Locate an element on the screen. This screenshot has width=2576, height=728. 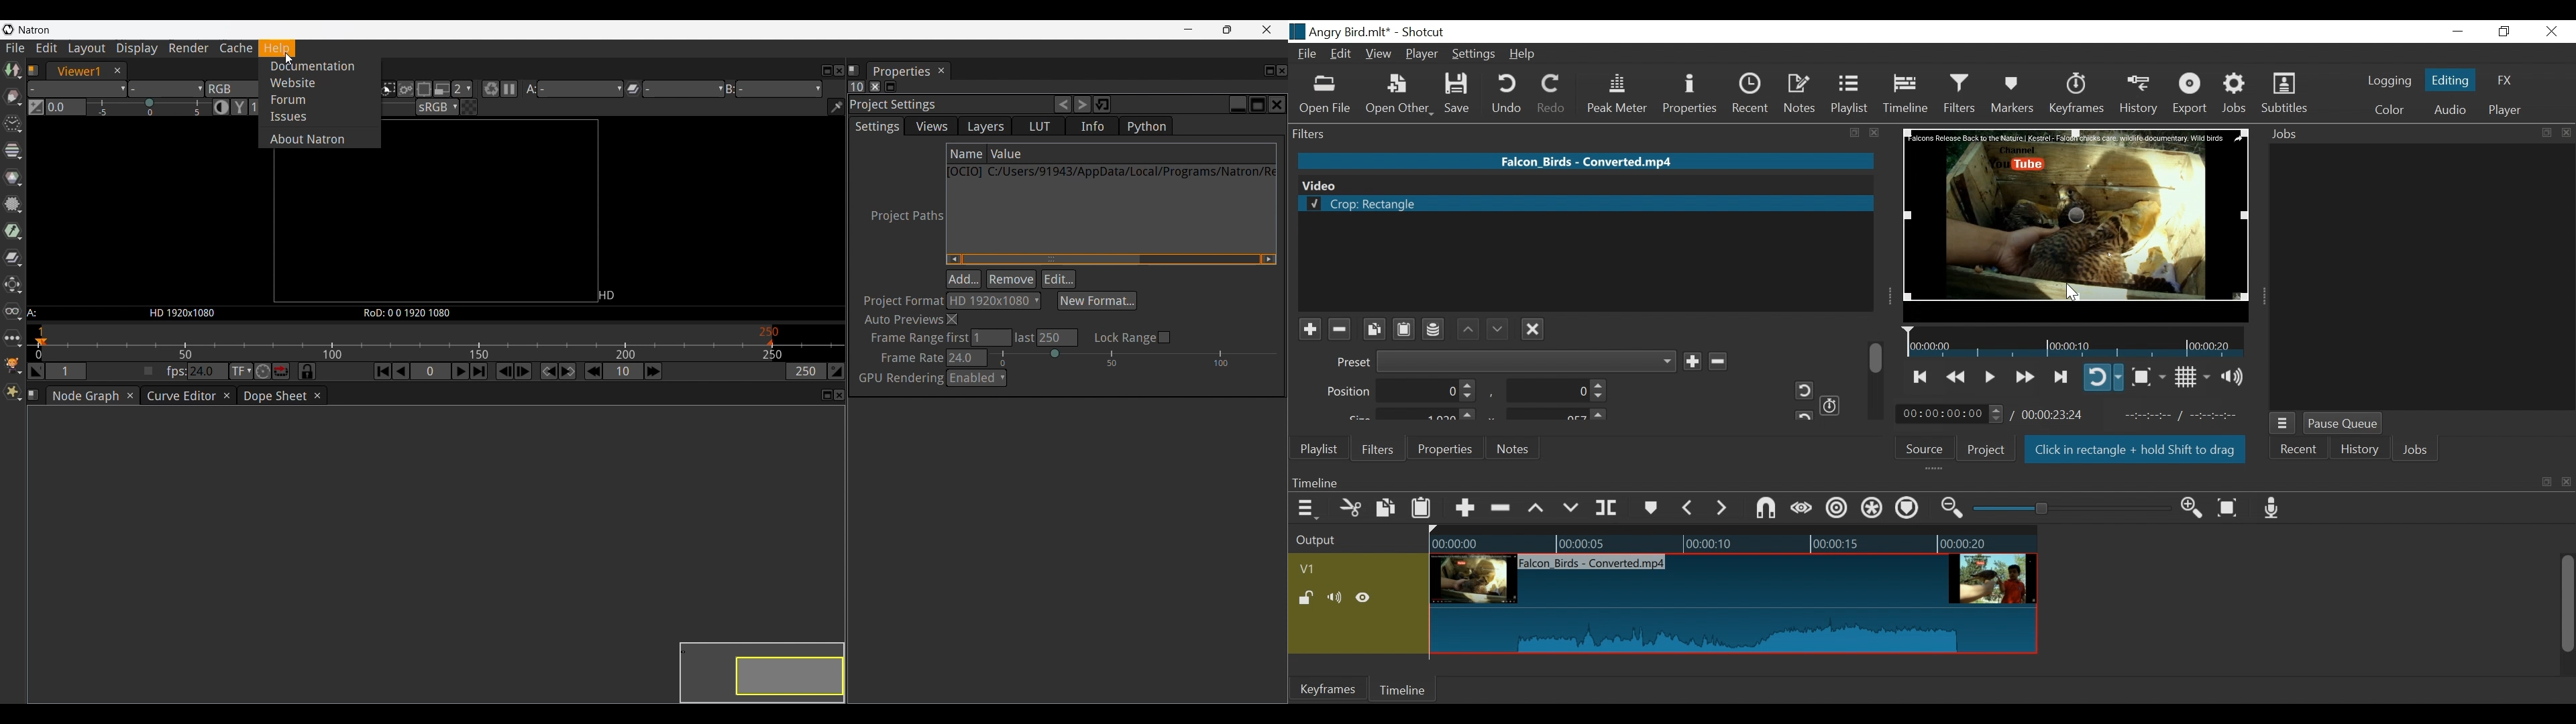
Timeline is located at coordinates (1908, 482).